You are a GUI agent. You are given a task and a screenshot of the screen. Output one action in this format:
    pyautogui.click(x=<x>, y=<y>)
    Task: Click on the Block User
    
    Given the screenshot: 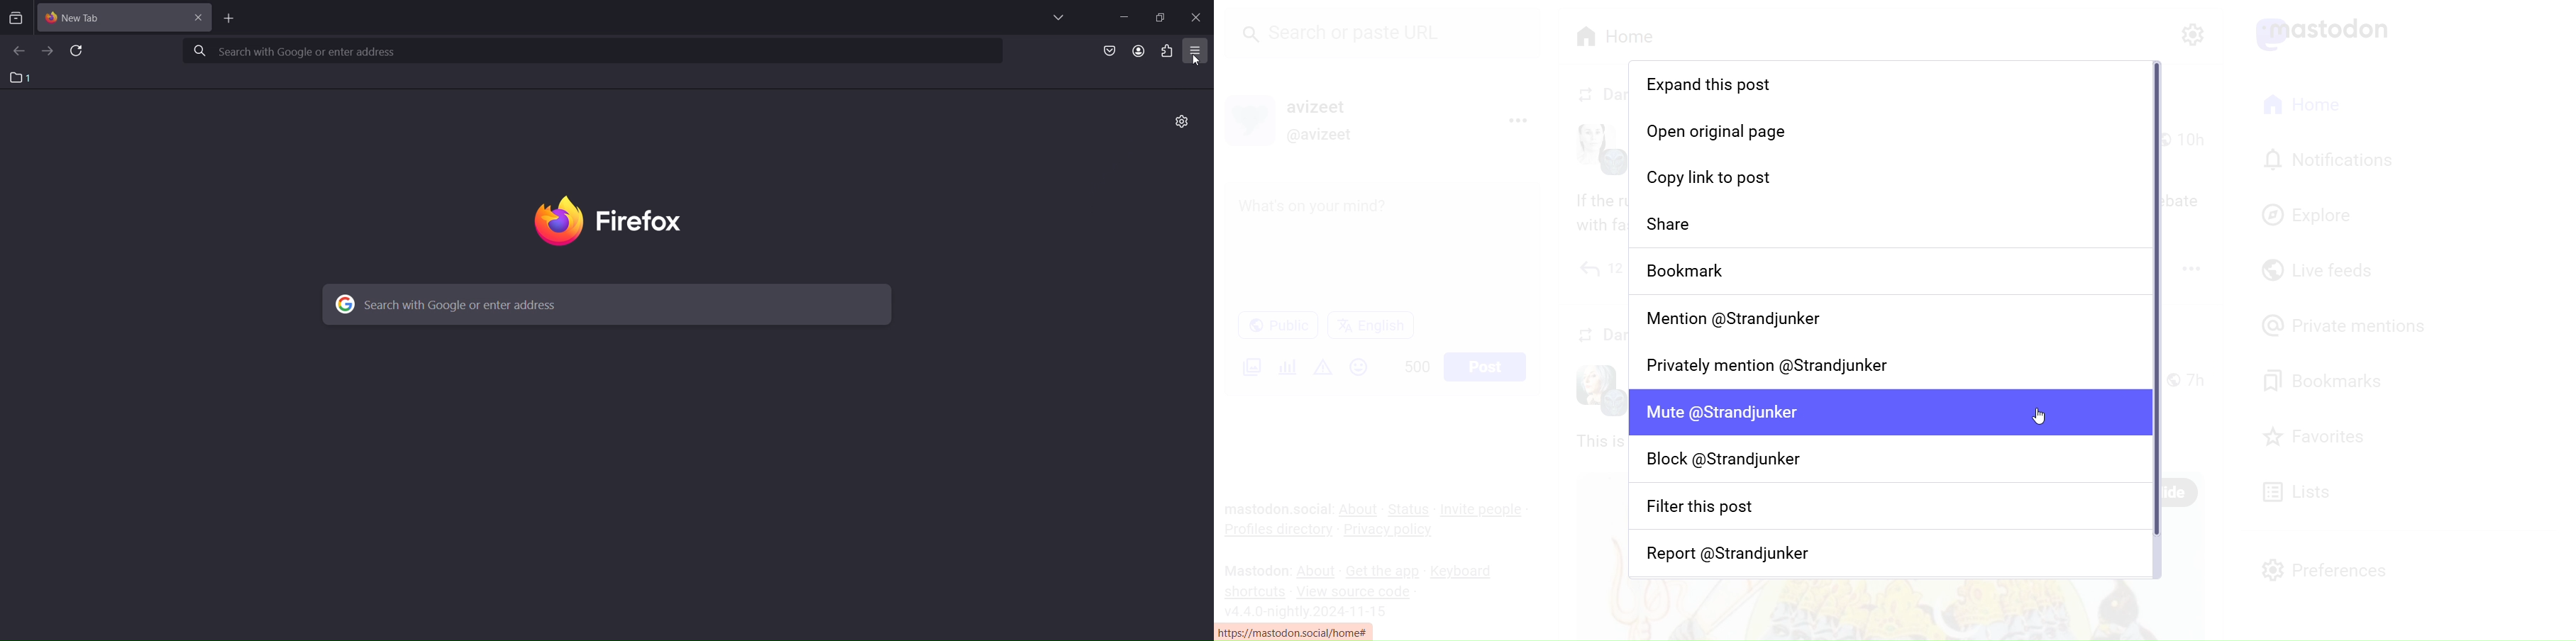 What is the action you would take?
    pyautogui.click(x=1886, y=459)
    